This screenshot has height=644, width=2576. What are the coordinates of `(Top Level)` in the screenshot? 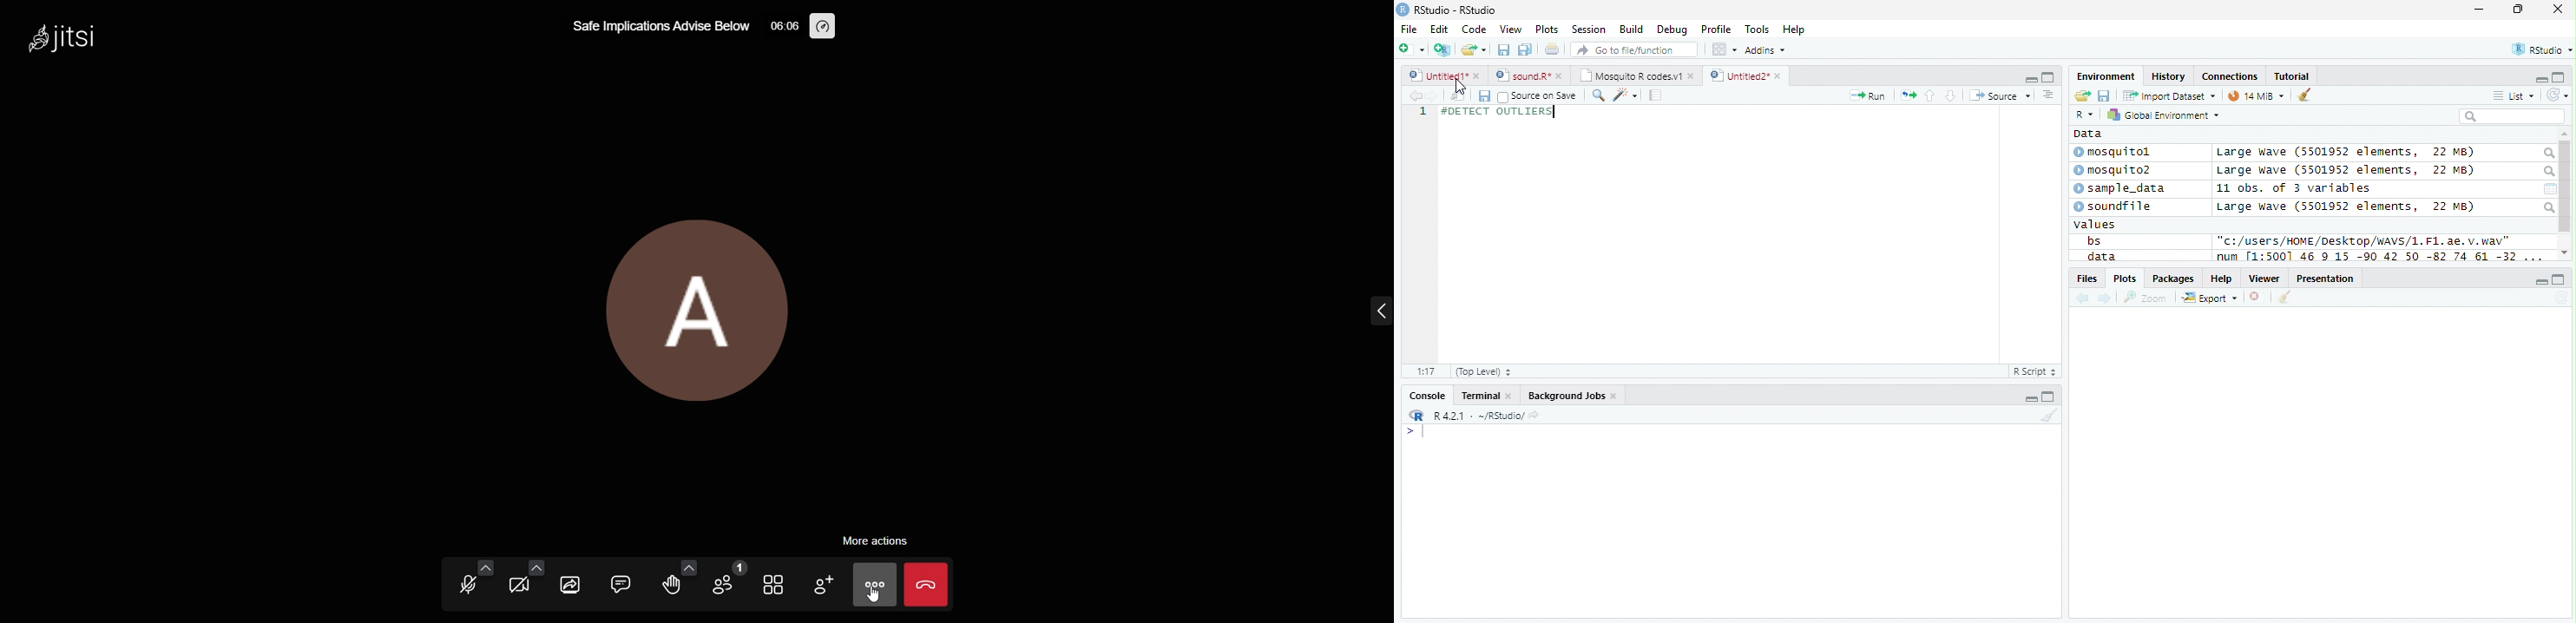 It's located at (1483, 372).